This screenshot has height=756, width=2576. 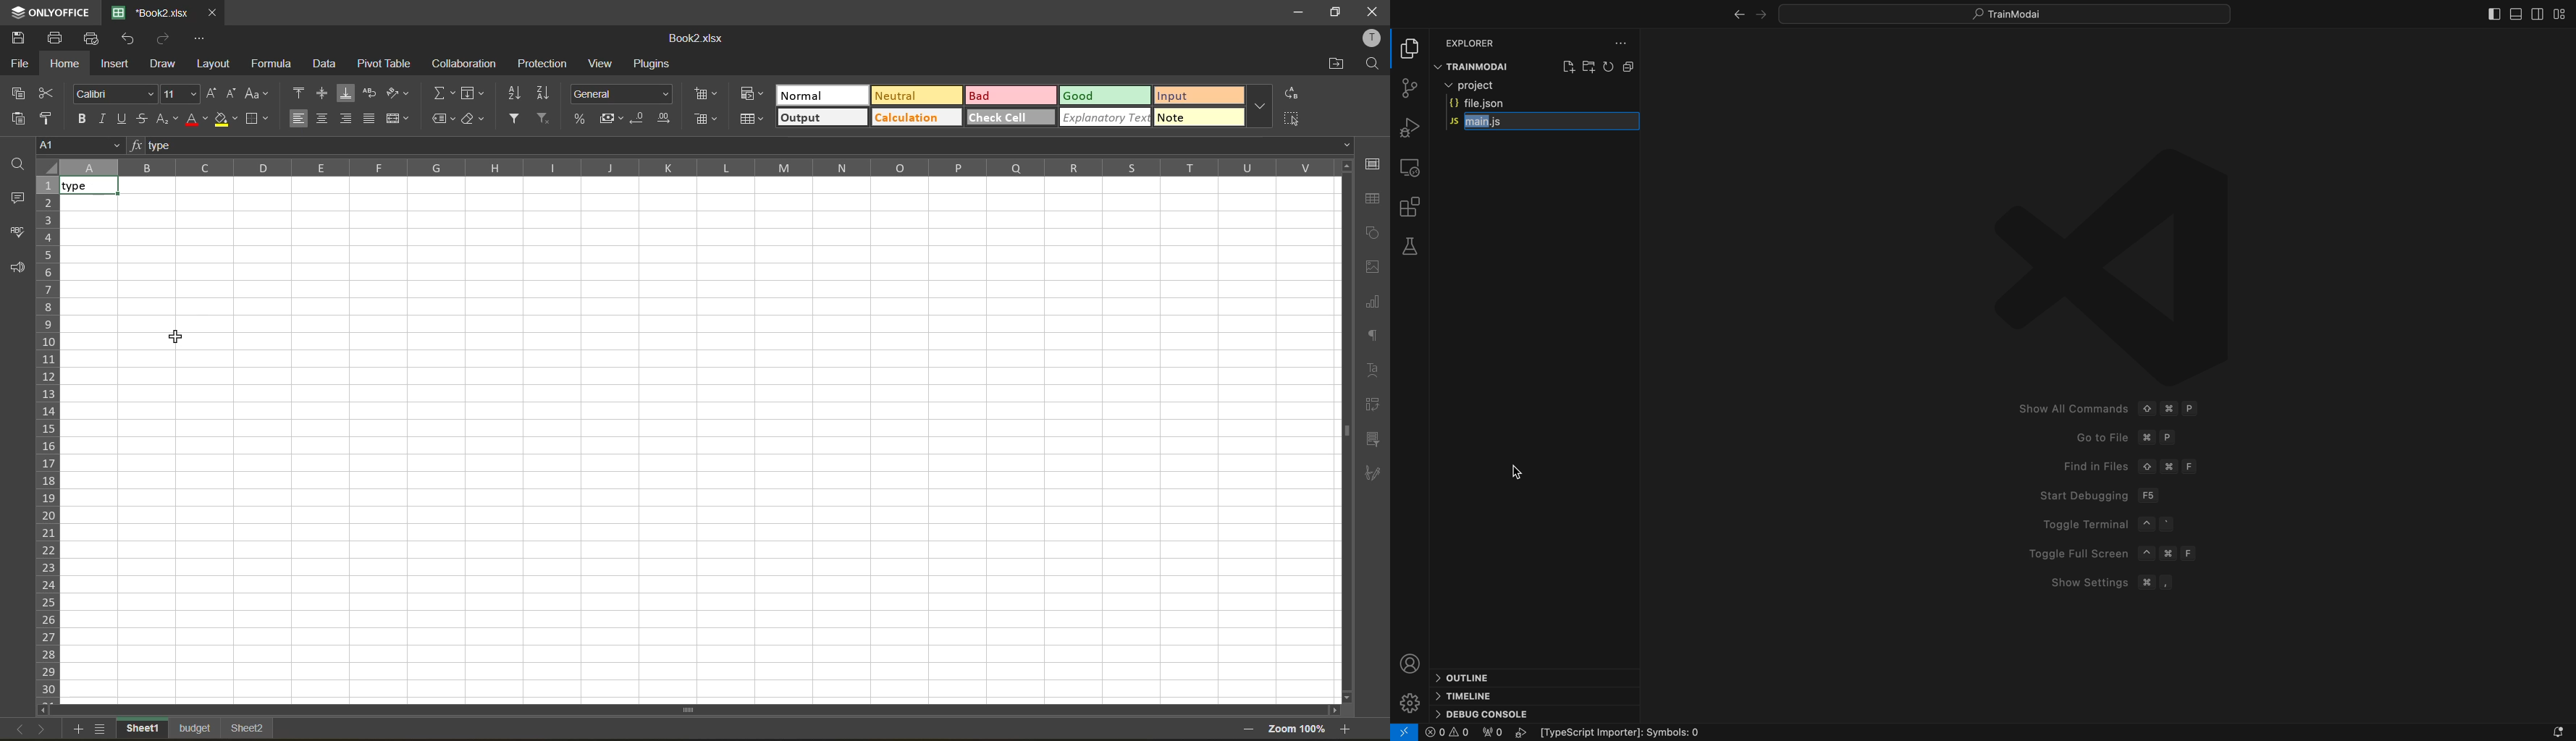 What do you see at coordinates (515, 96) in the screenshot?
I see `sort ascending` at bounding box center [515, 96].